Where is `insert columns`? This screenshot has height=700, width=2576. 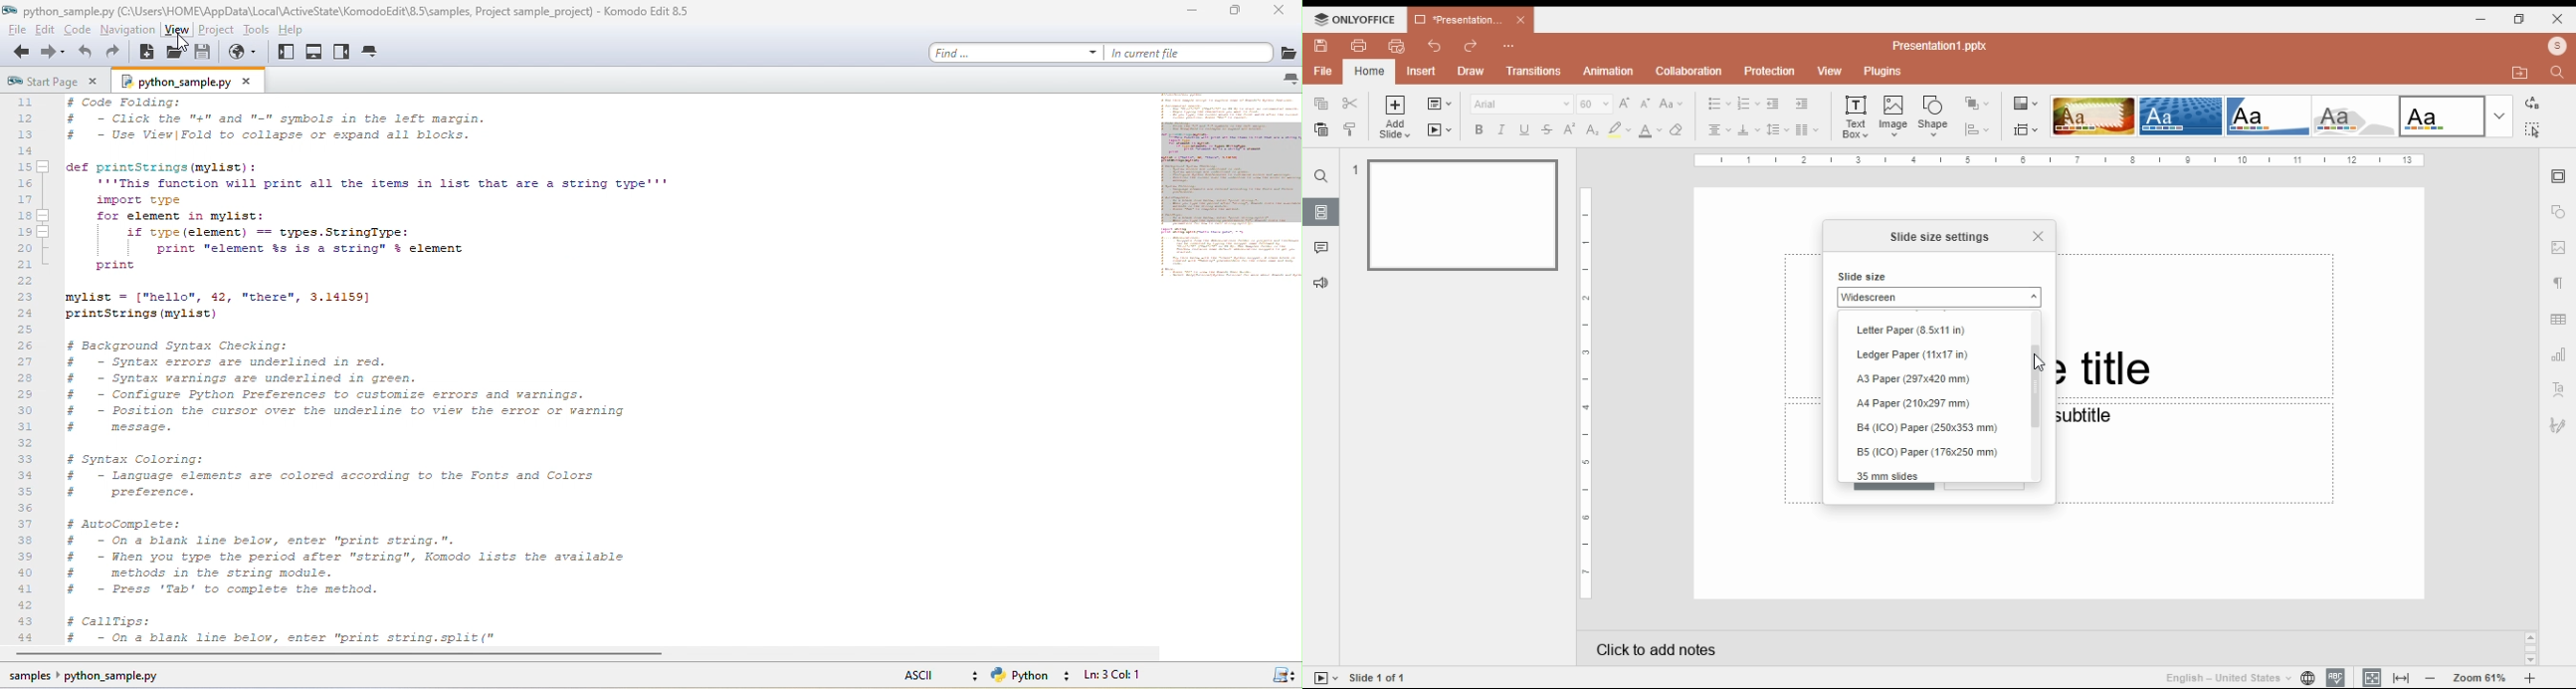
insert columns is located at coordinates (1807, 131).